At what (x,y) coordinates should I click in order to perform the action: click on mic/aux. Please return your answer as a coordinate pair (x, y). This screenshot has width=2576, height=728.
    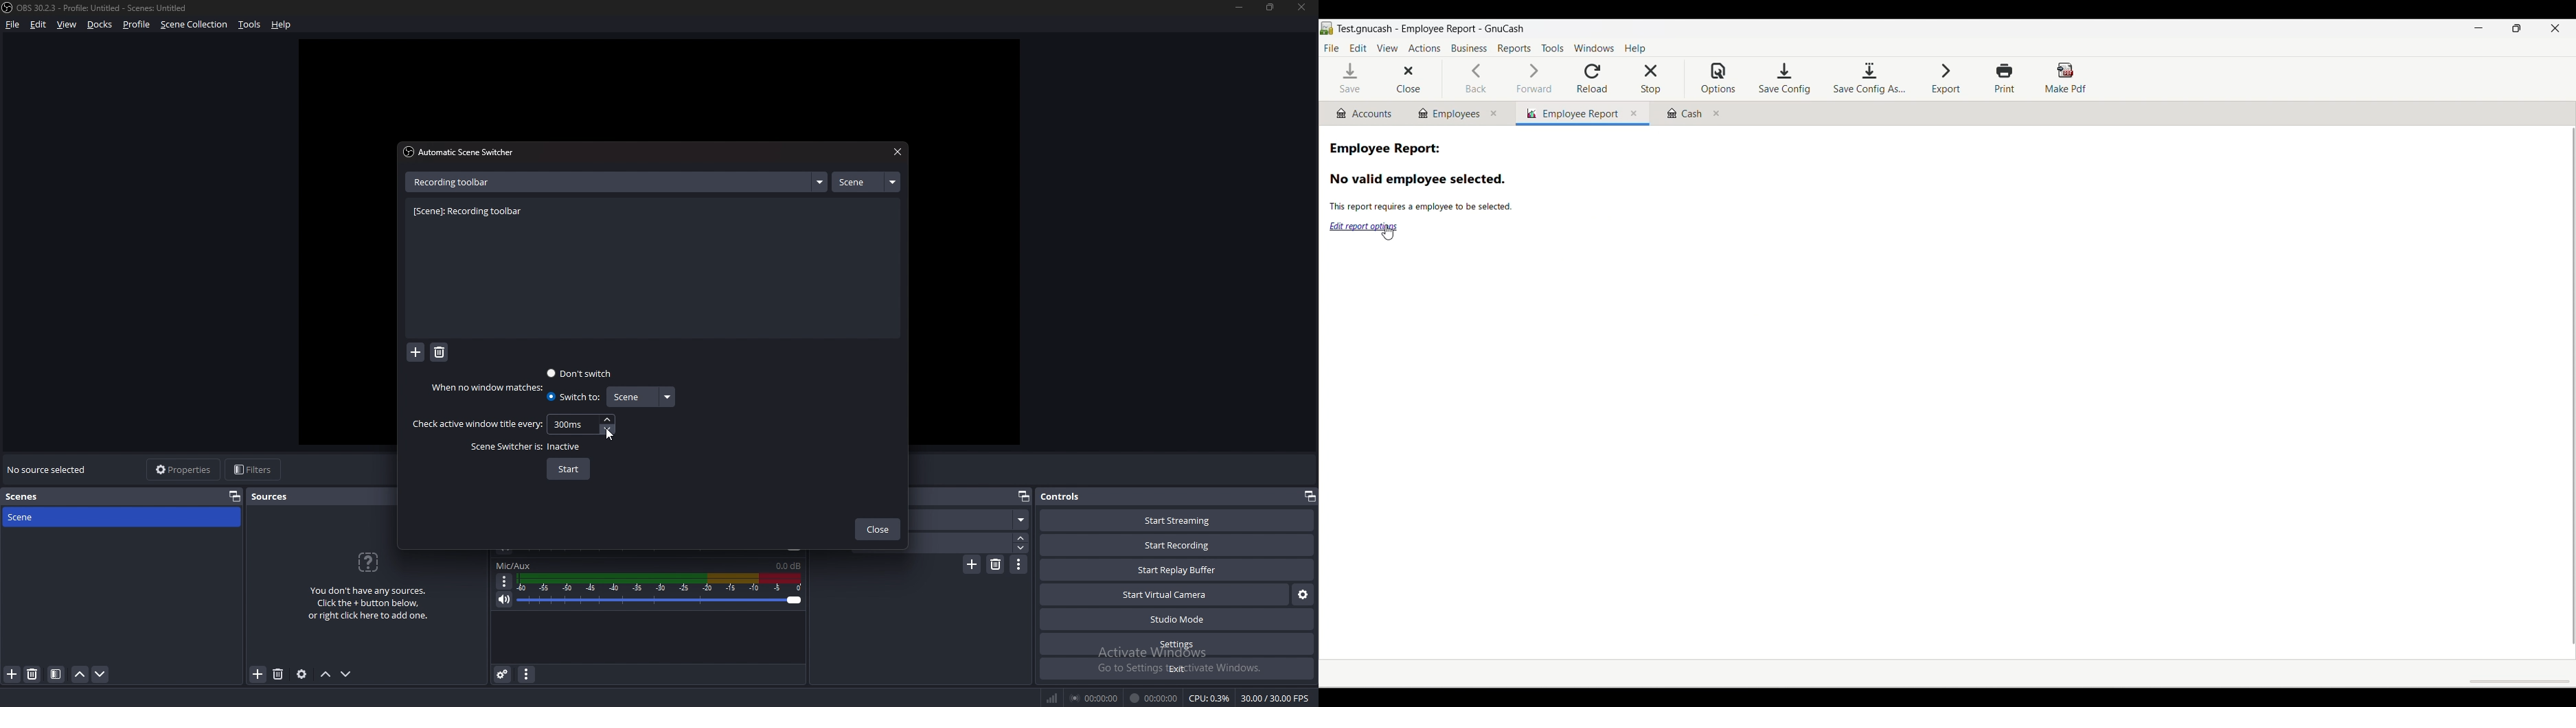
    Looking at the image, I should click on (514, 566).